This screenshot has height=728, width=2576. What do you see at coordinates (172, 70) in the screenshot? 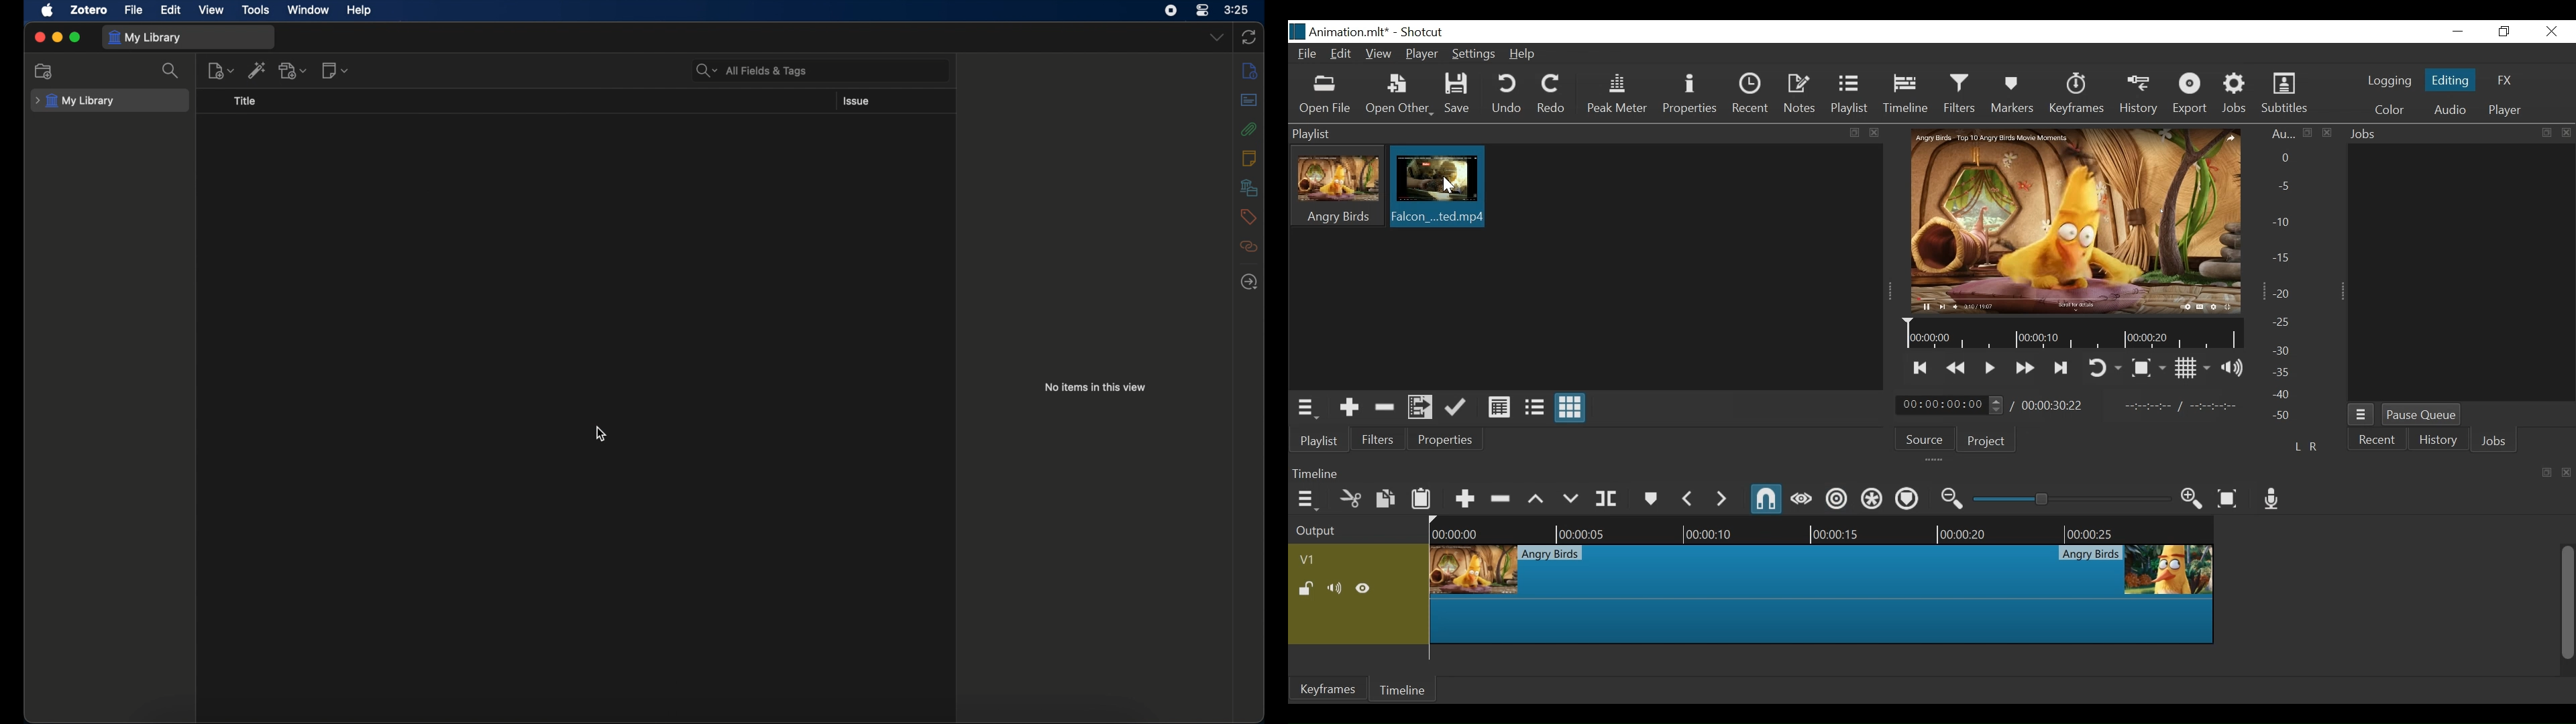
I see `search` at bounding box center [172, 70].